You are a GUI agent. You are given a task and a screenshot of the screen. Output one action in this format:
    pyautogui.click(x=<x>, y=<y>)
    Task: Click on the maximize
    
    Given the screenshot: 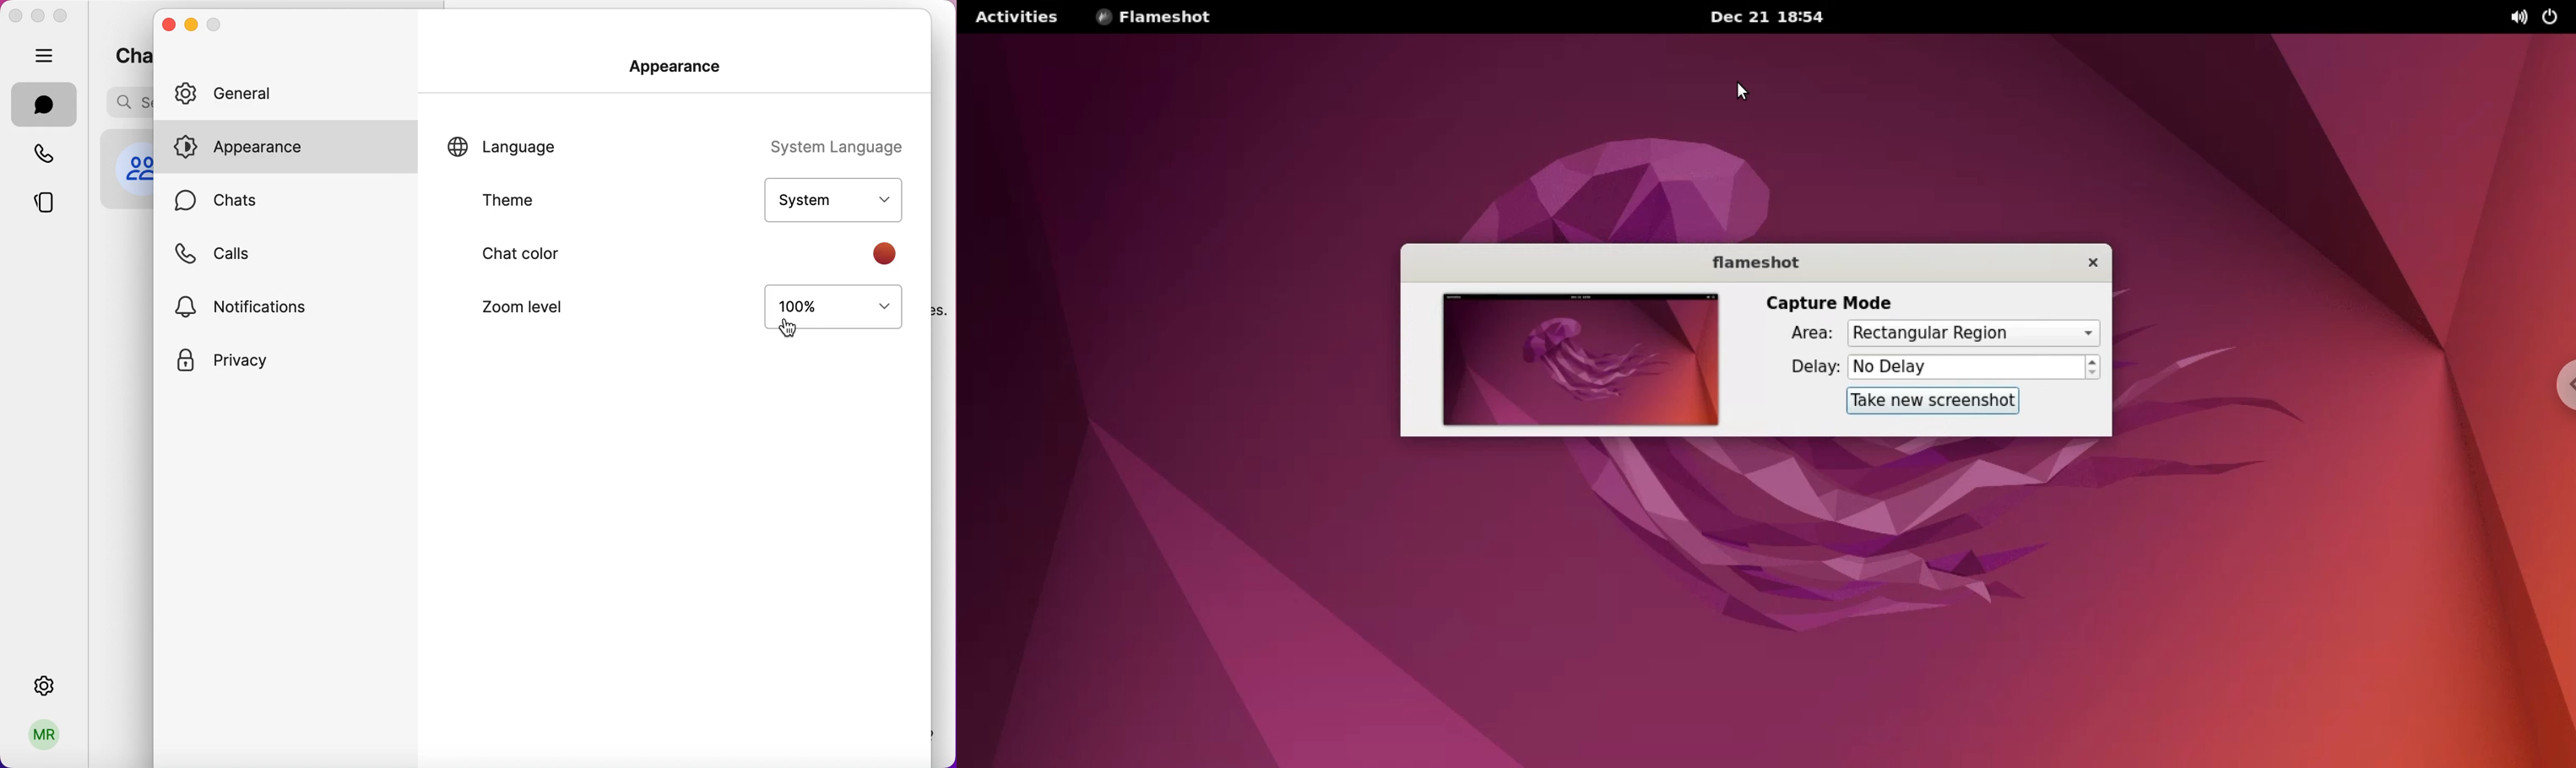 What is the action you would take?
    pyautogui.click(x=66, y=17)
    